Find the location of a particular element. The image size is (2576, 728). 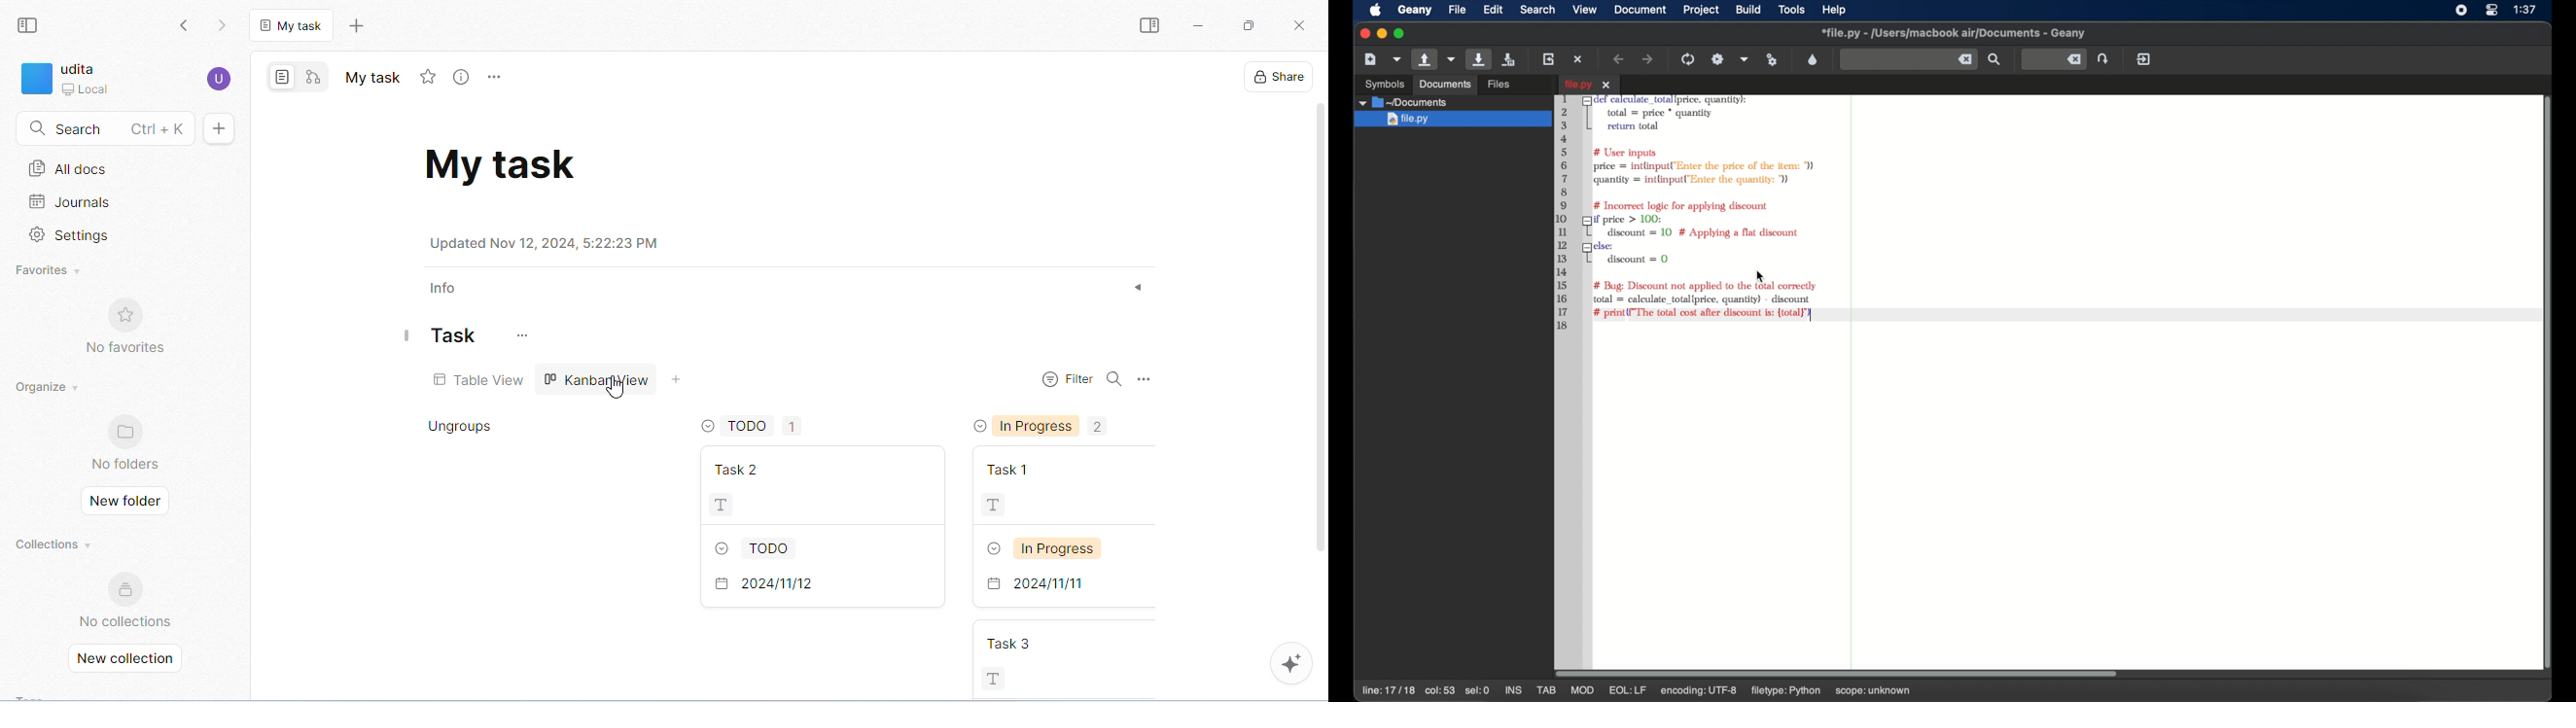

task is located at coordinates (457, 338).